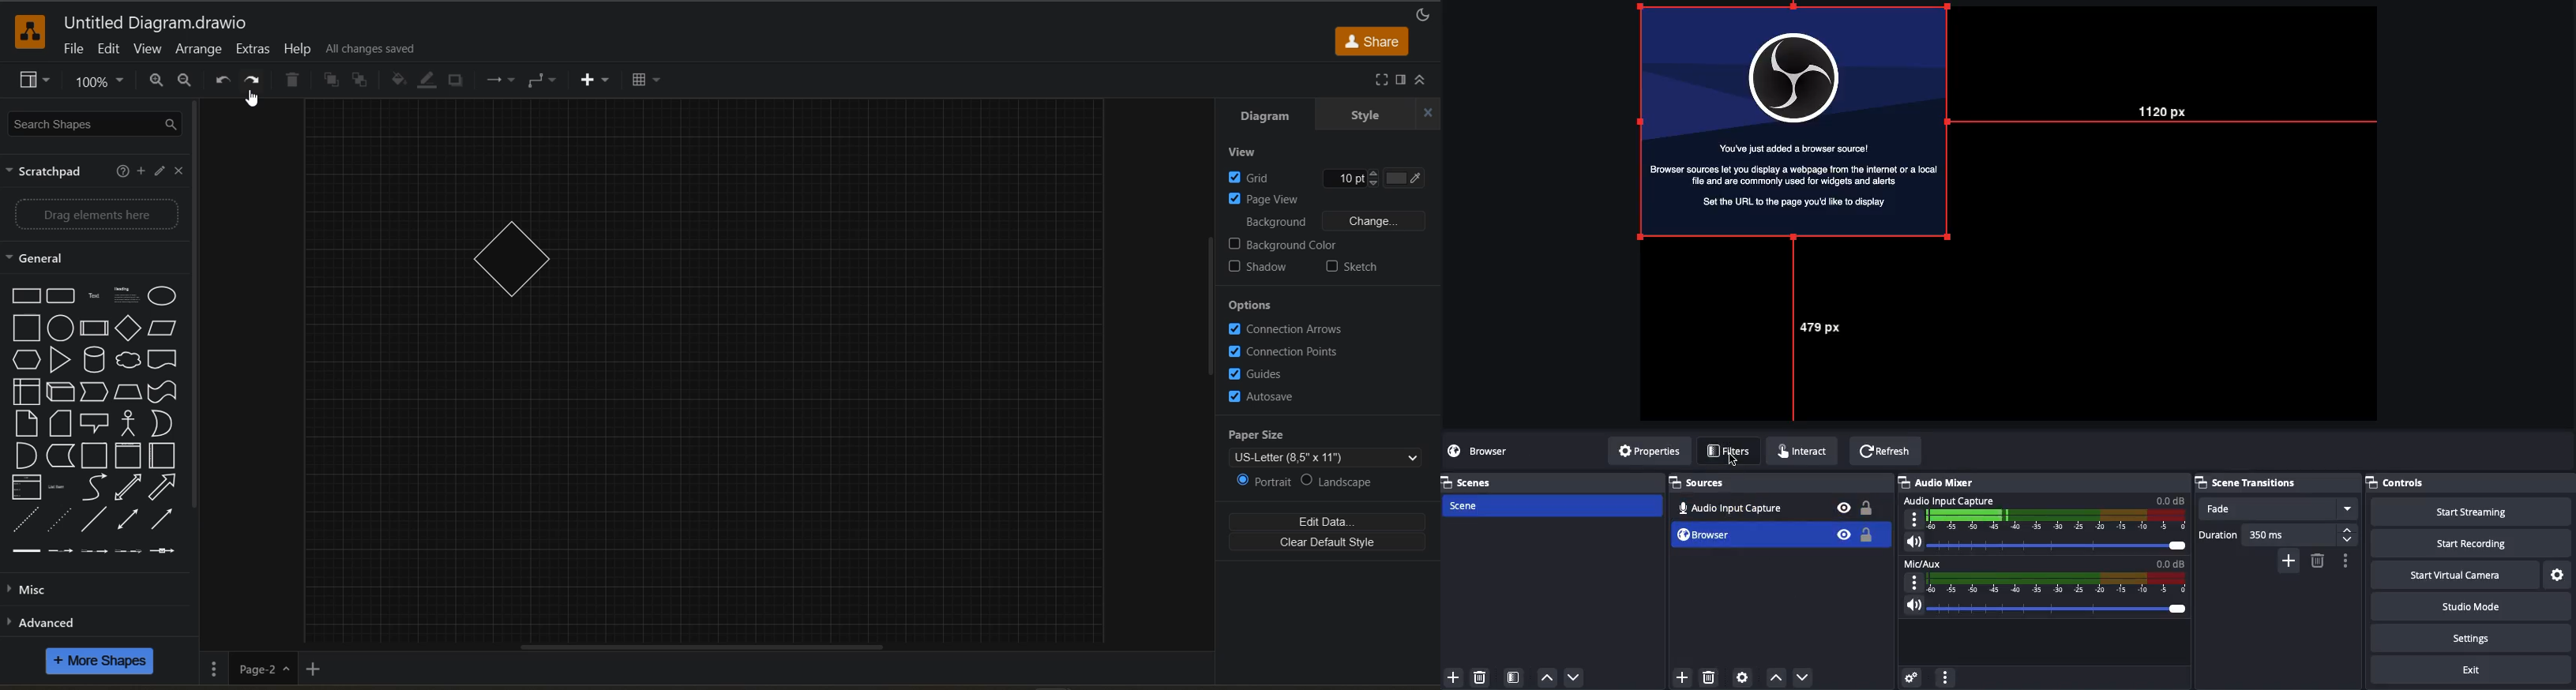 The height and width of the screenshot is (700, 2576). I want to click on 497 px, so click(1826, 330).